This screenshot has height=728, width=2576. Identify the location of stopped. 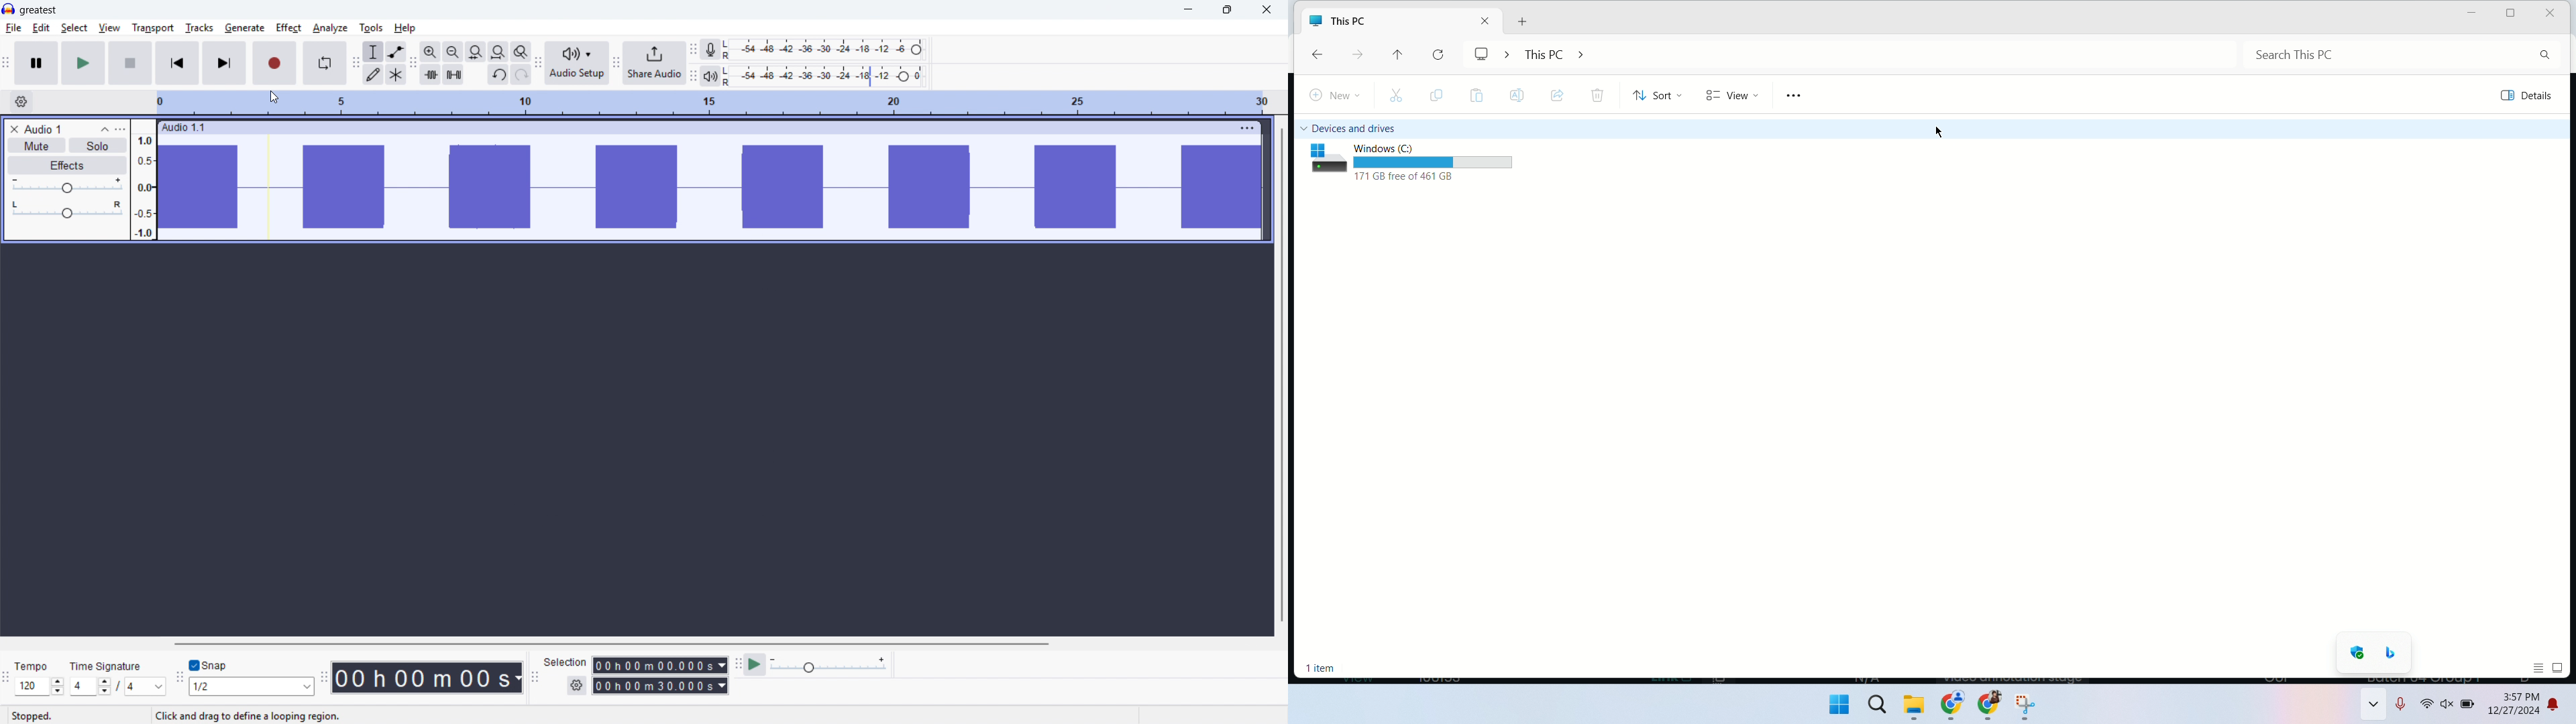
(32, 717).